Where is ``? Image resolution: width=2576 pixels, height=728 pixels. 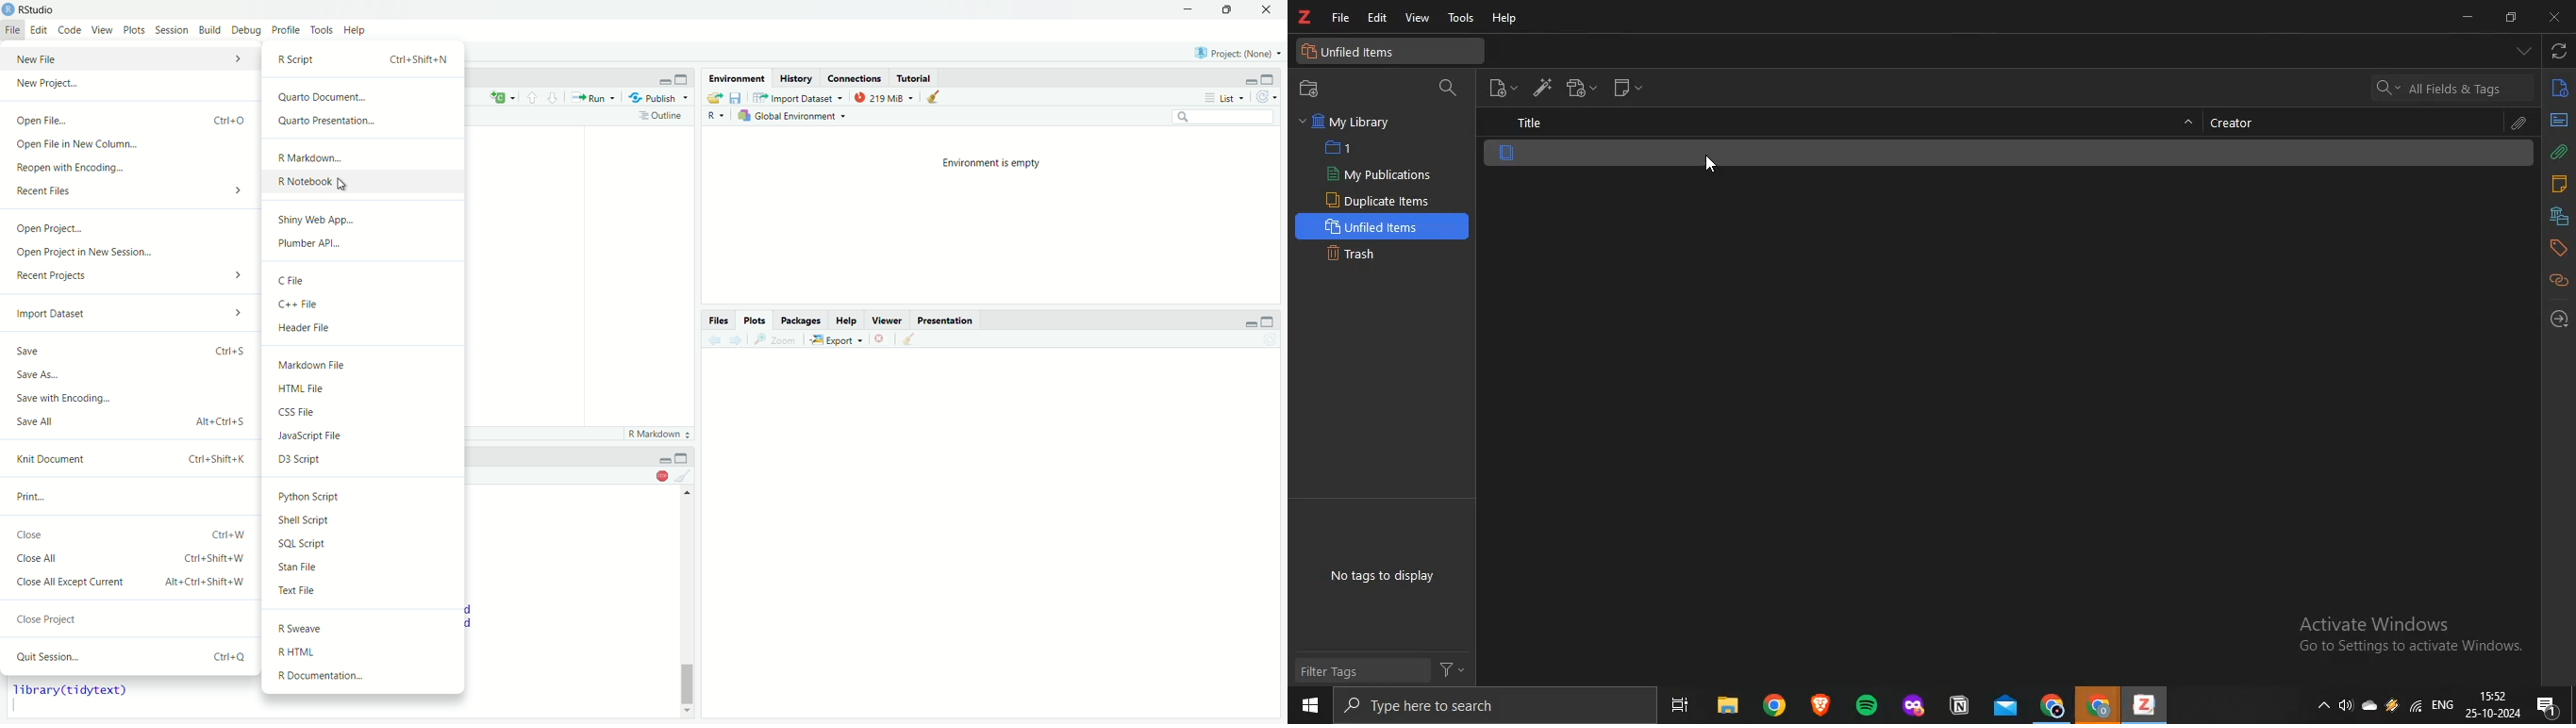  is located at coordinates (664, 457).